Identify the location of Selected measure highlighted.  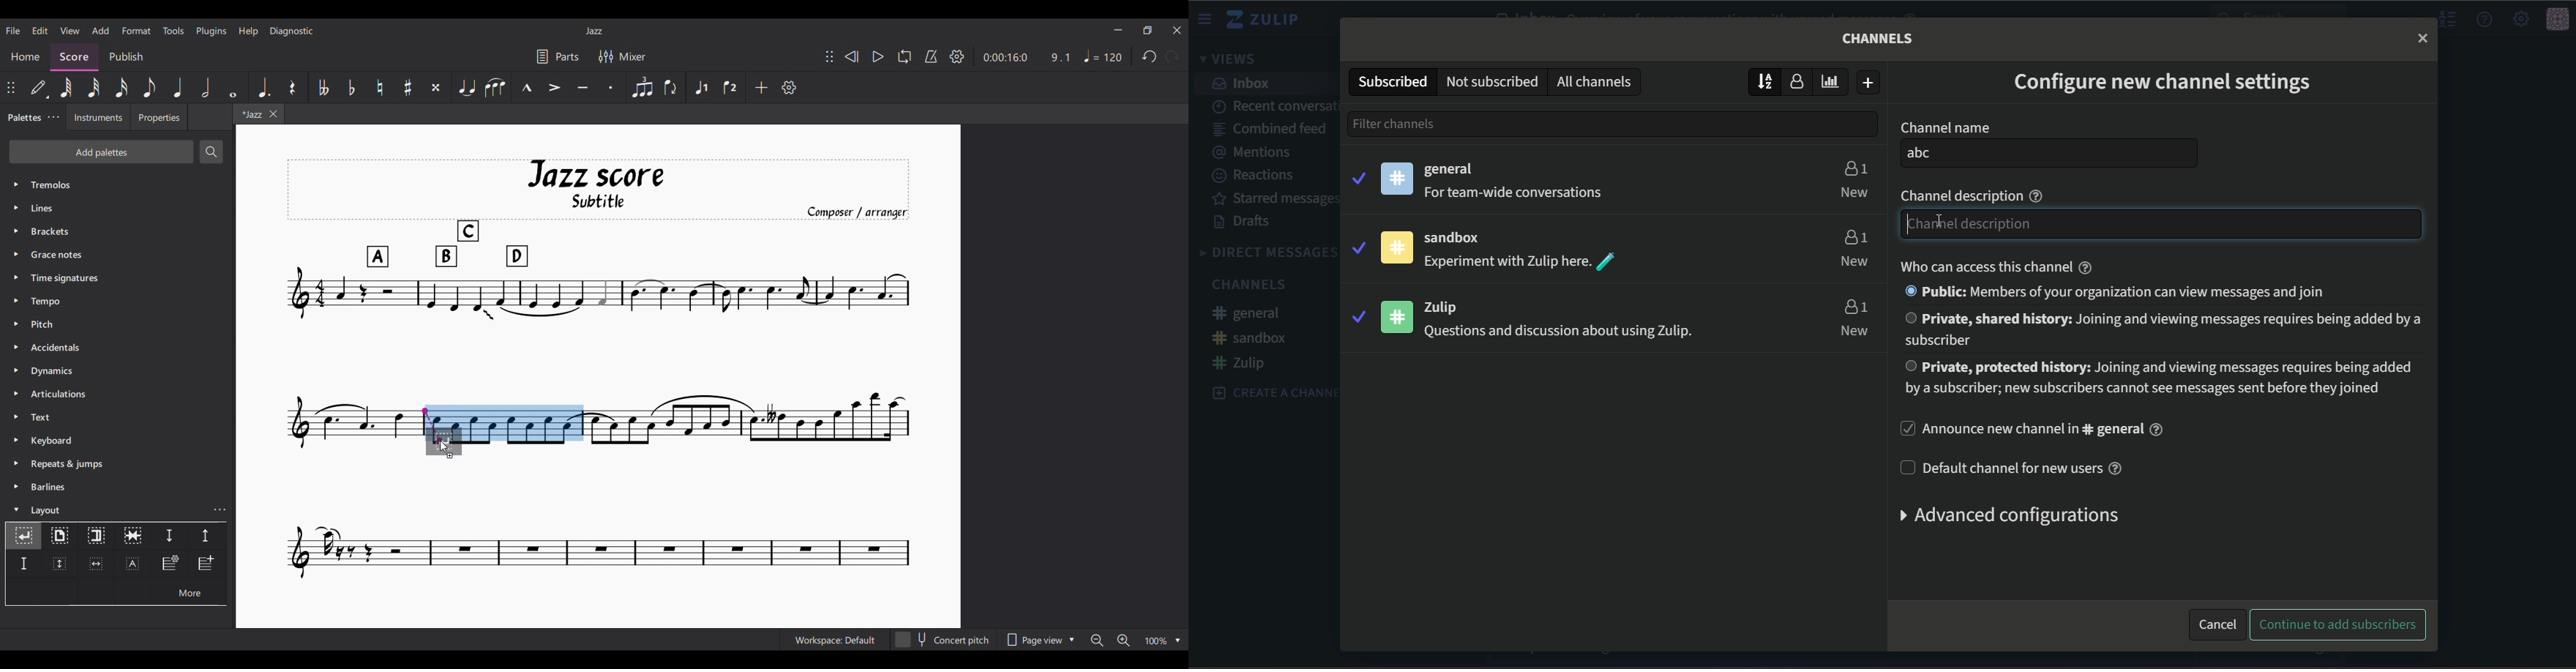
(525, 422).